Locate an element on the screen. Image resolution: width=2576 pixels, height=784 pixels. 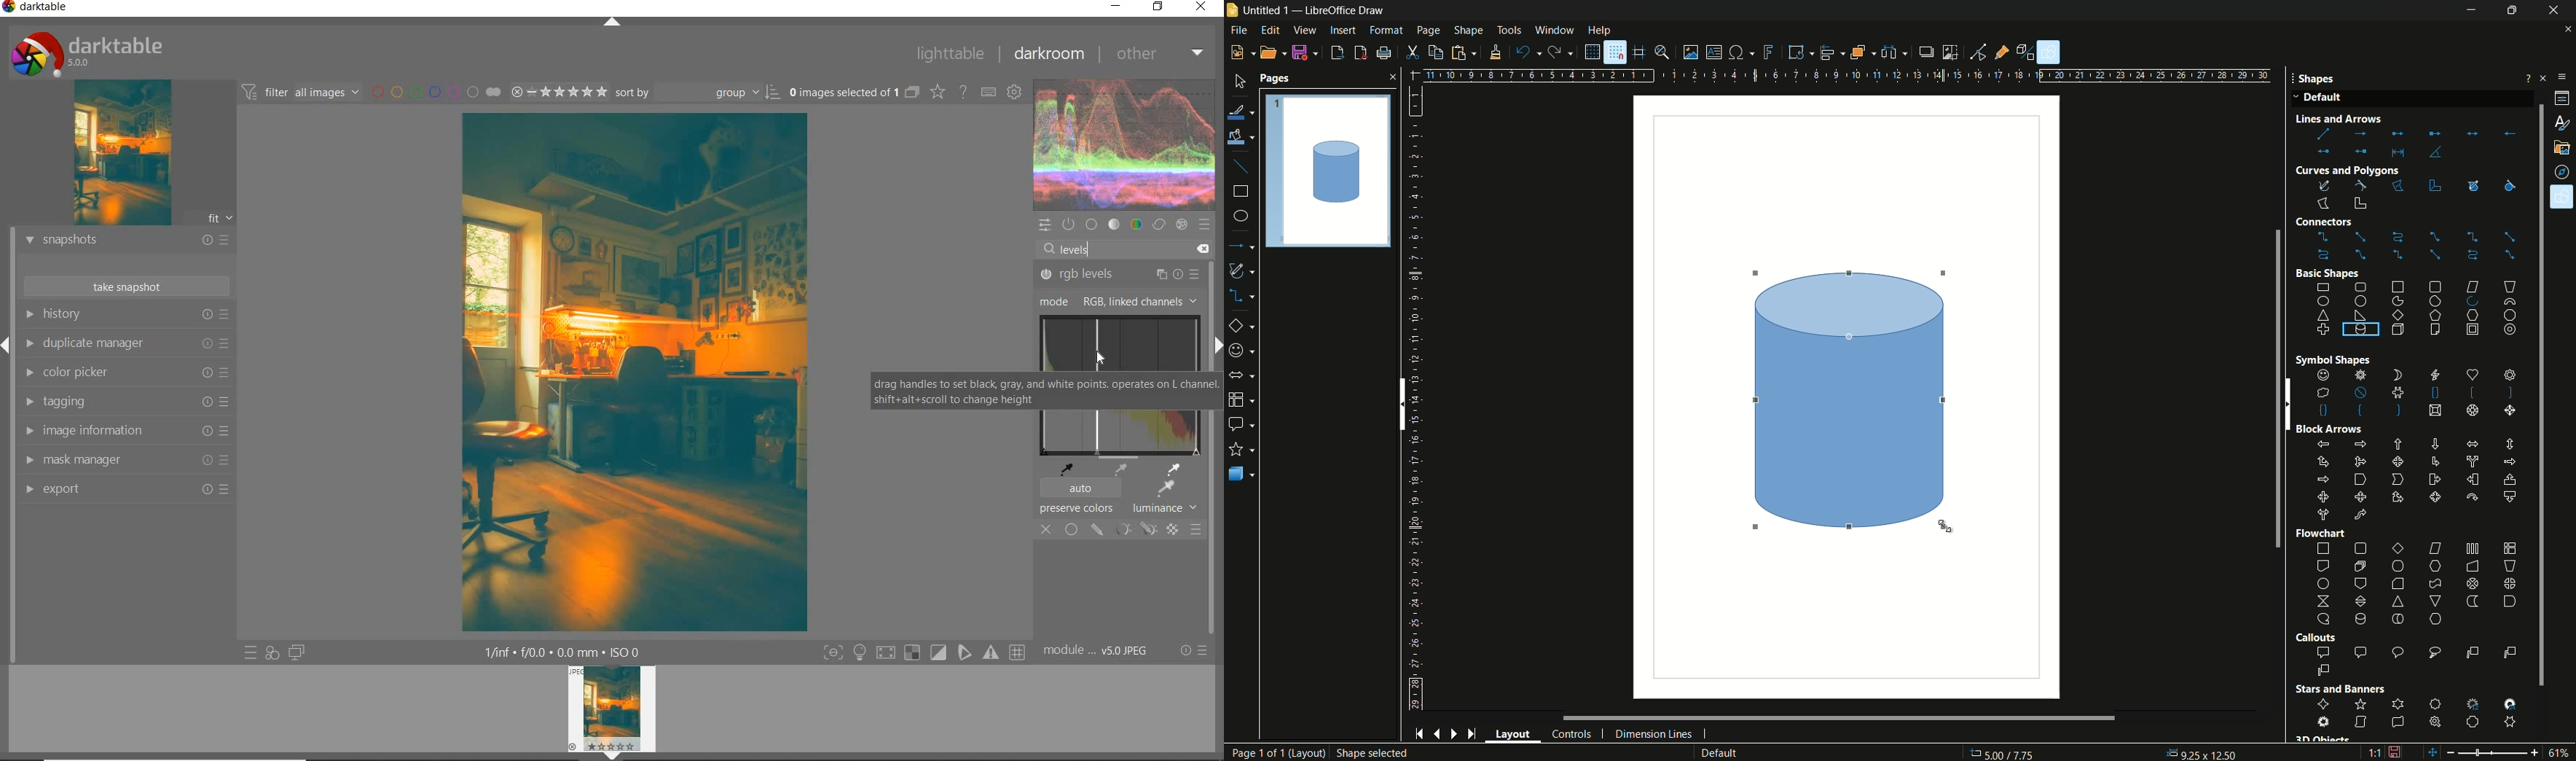
cursor is located at coordinates (1945, 527).